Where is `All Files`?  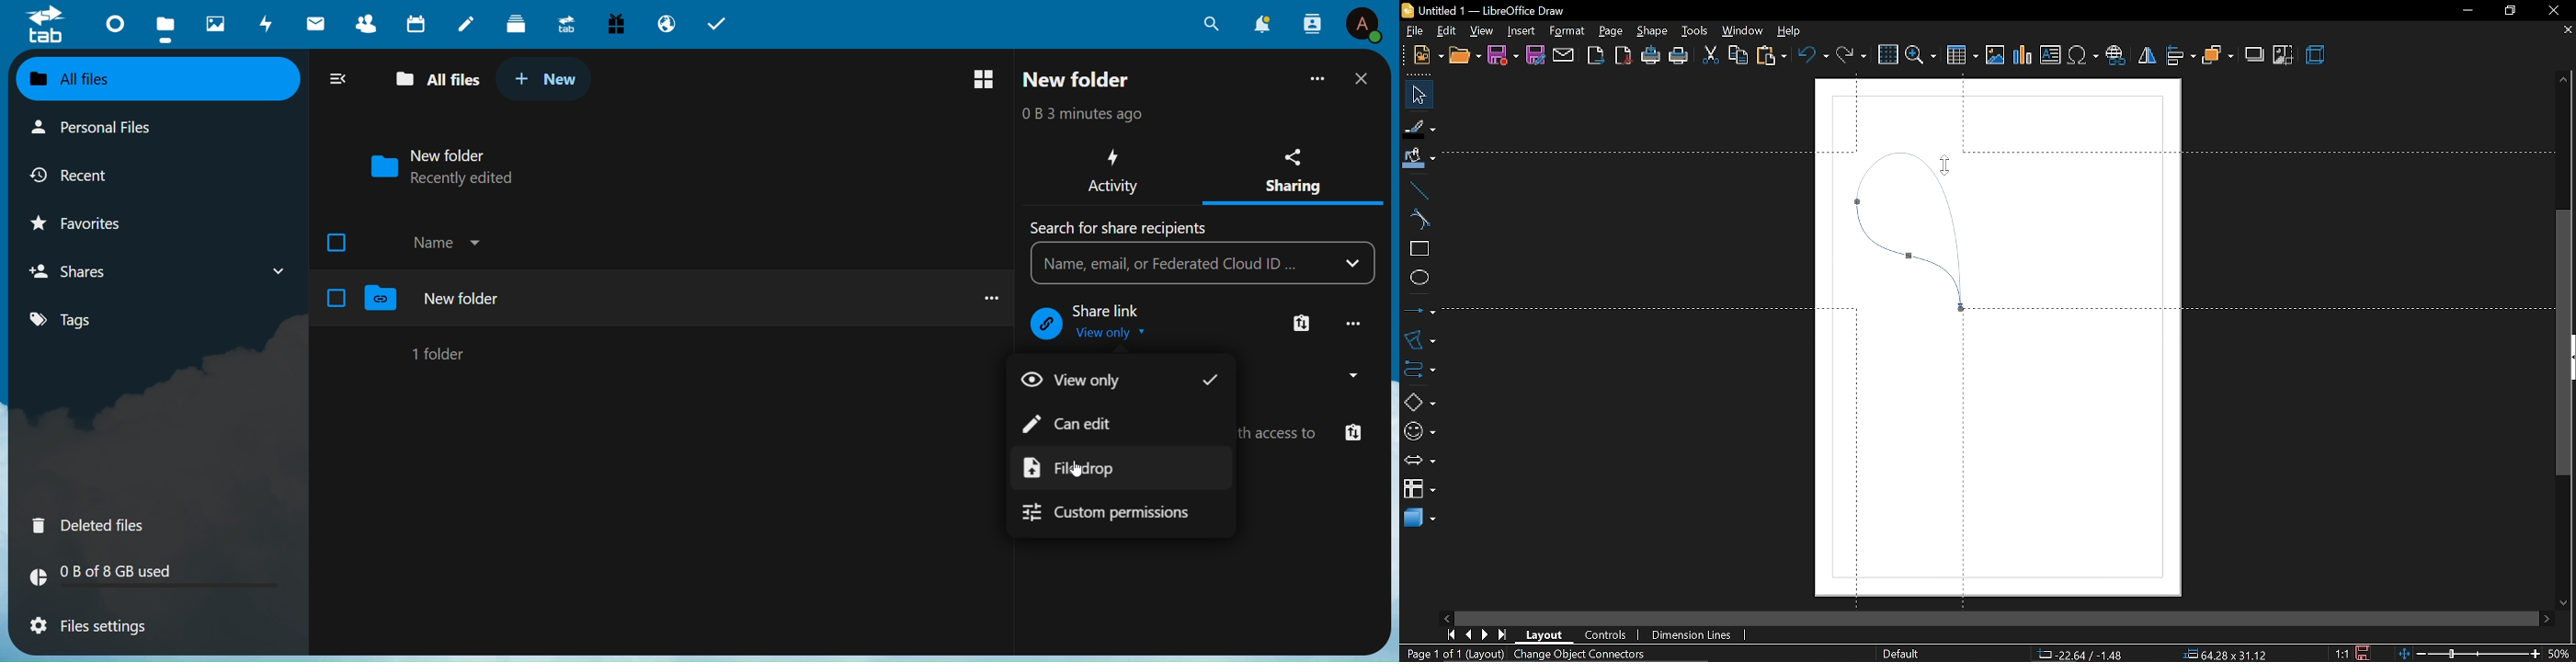 All Files is located at coordinates (433, 80).